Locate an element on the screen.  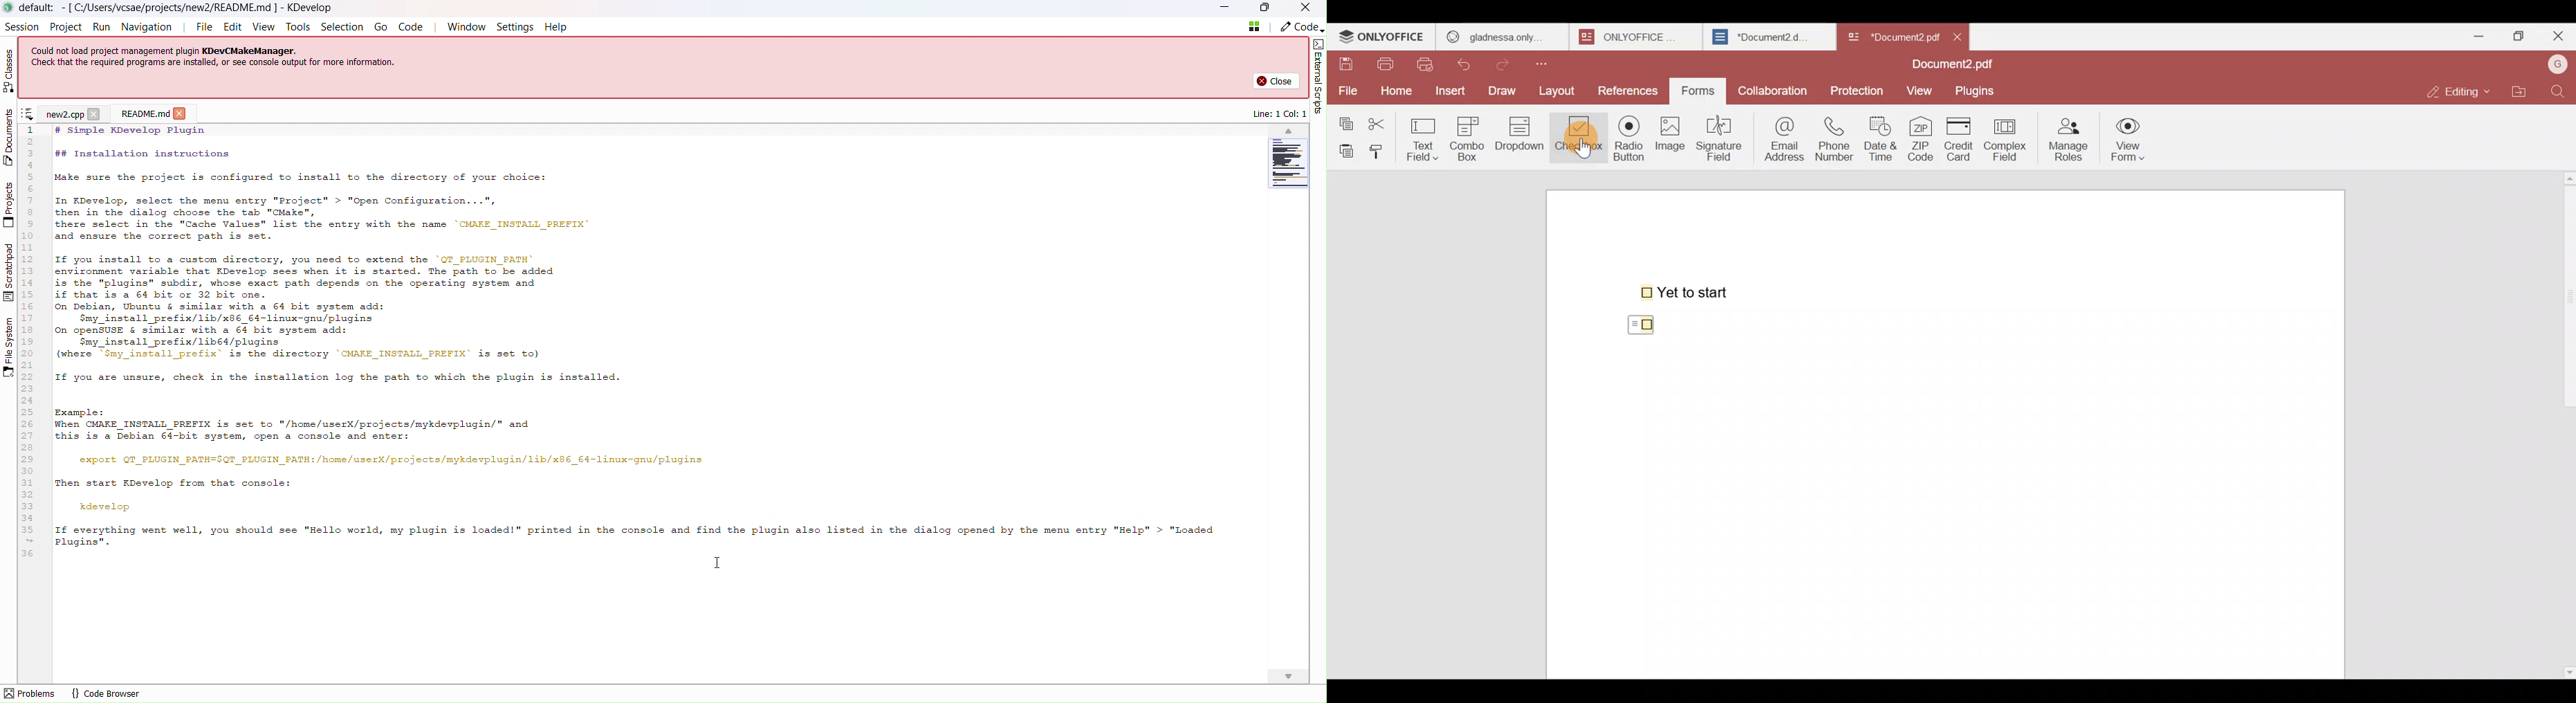
File is located at coordinates (204, 27).